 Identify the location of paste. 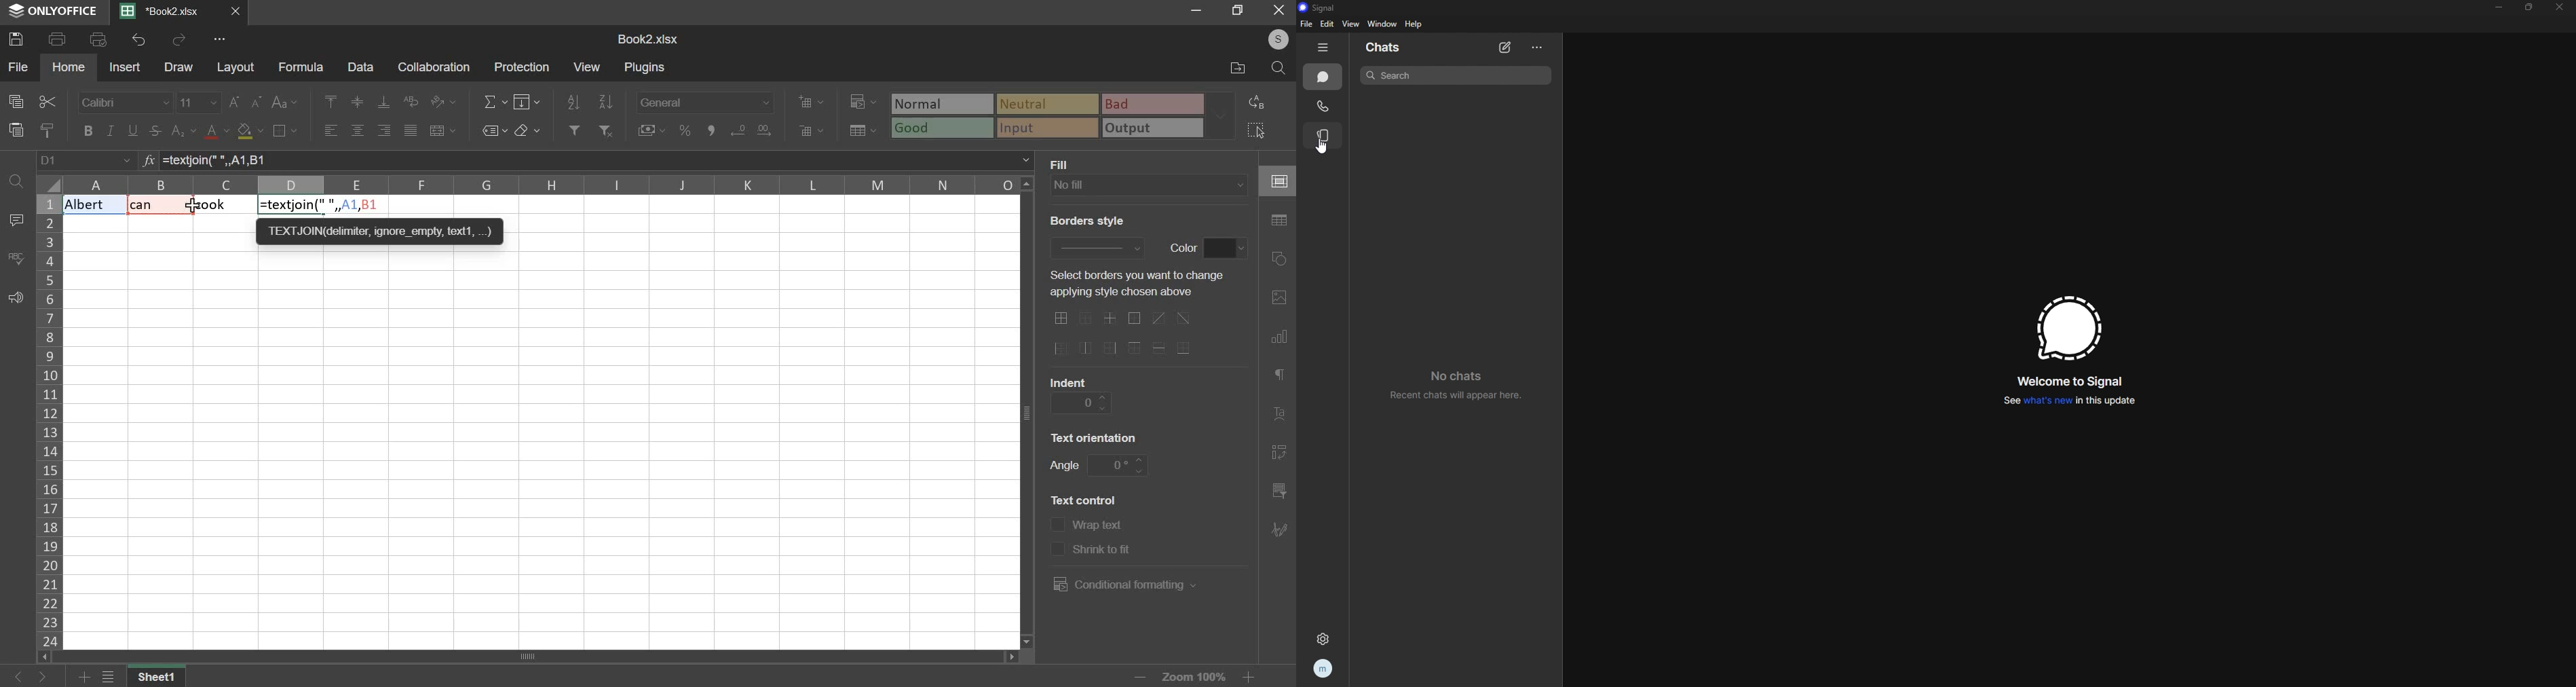
(16, 130).